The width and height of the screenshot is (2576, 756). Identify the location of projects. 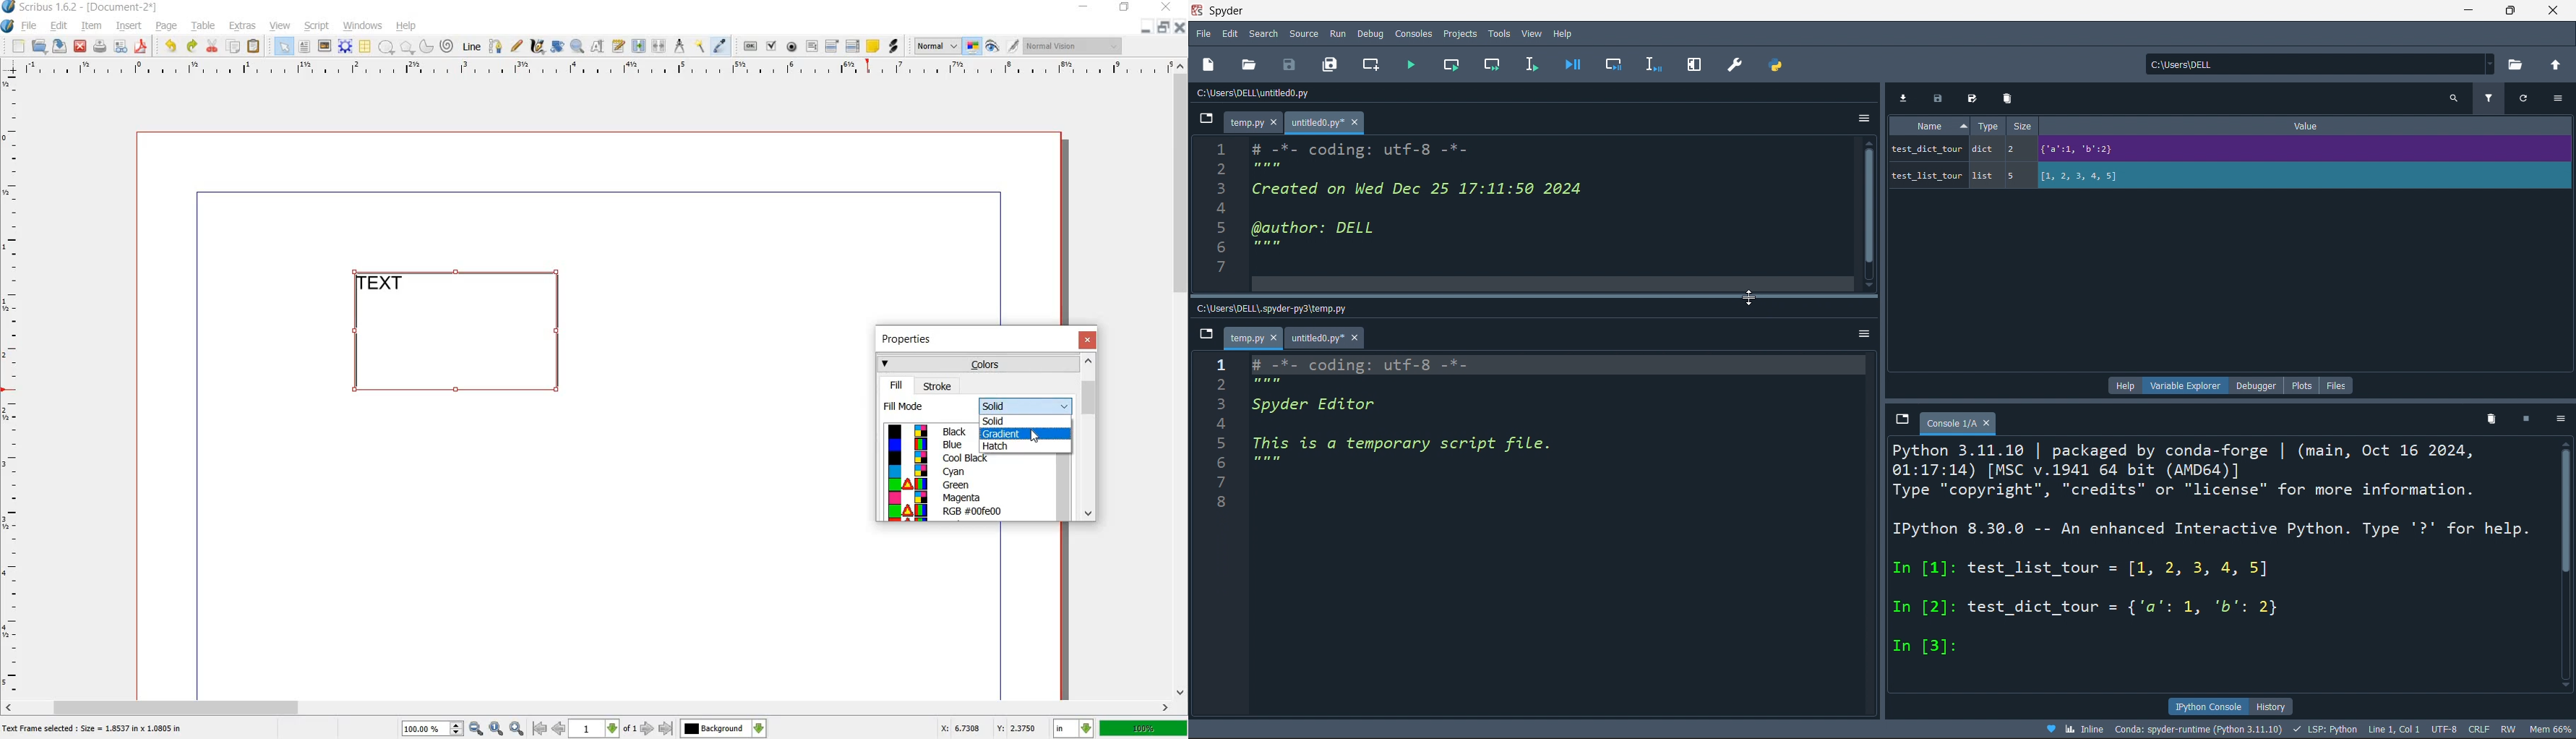
(1457, 35).